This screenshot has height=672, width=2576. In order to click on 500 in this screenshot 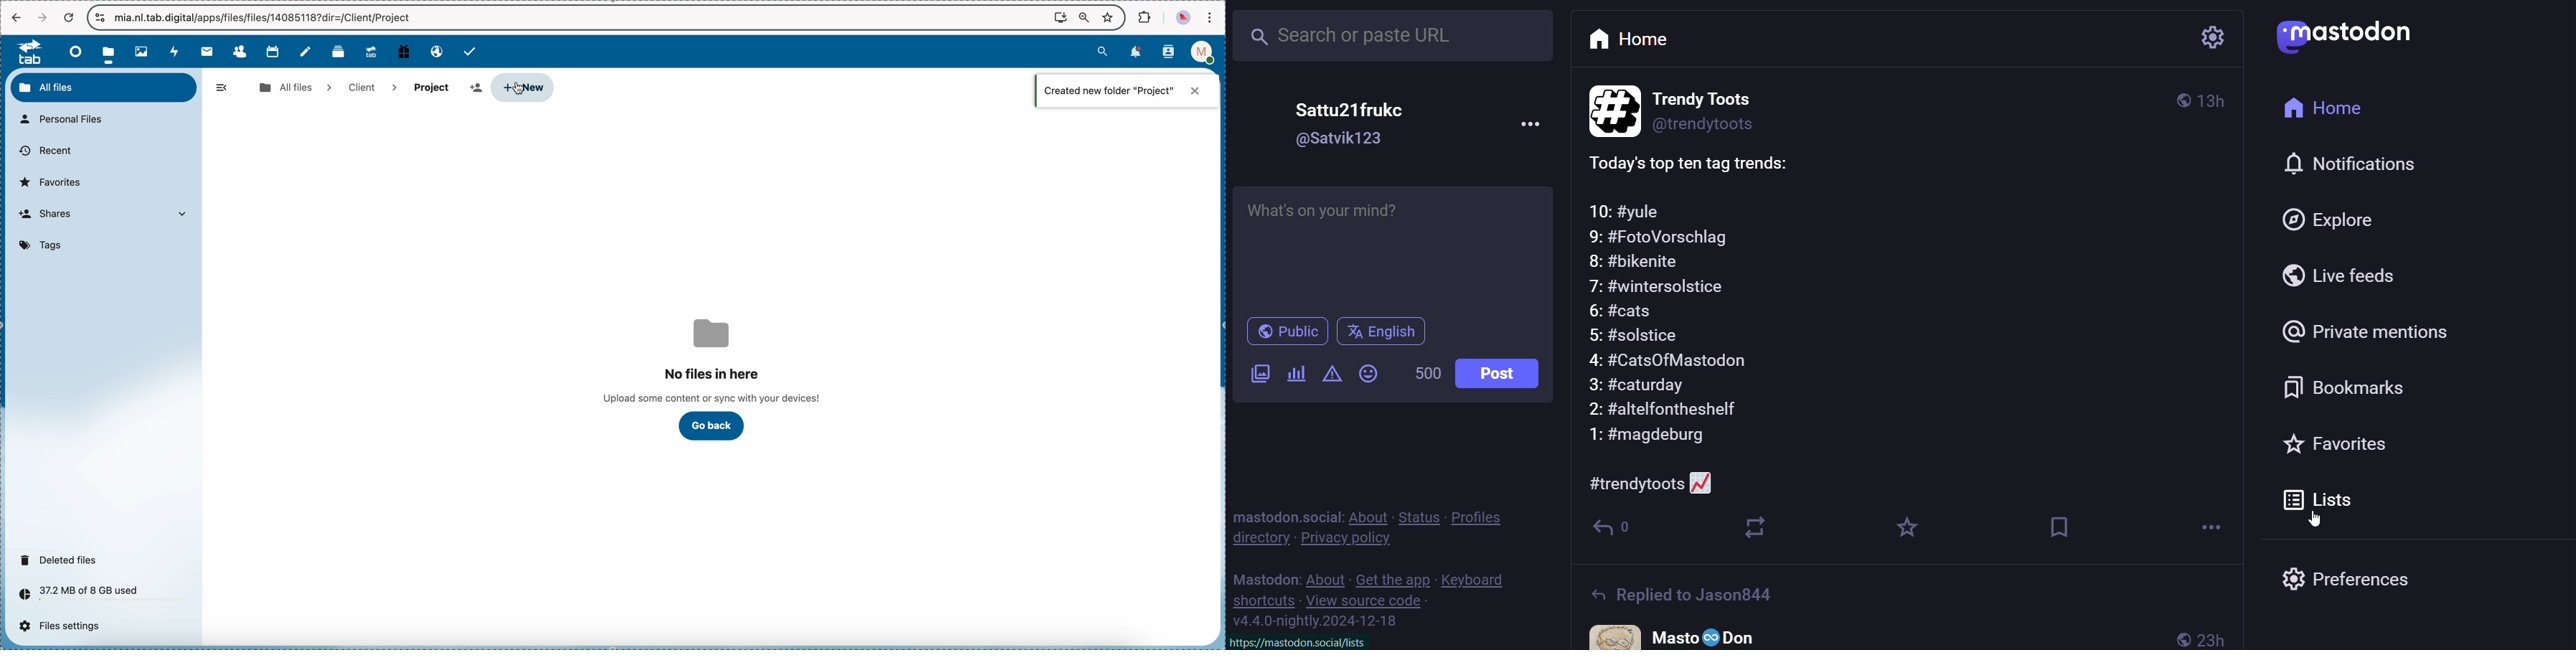, I will do `click(1428, 374)`.